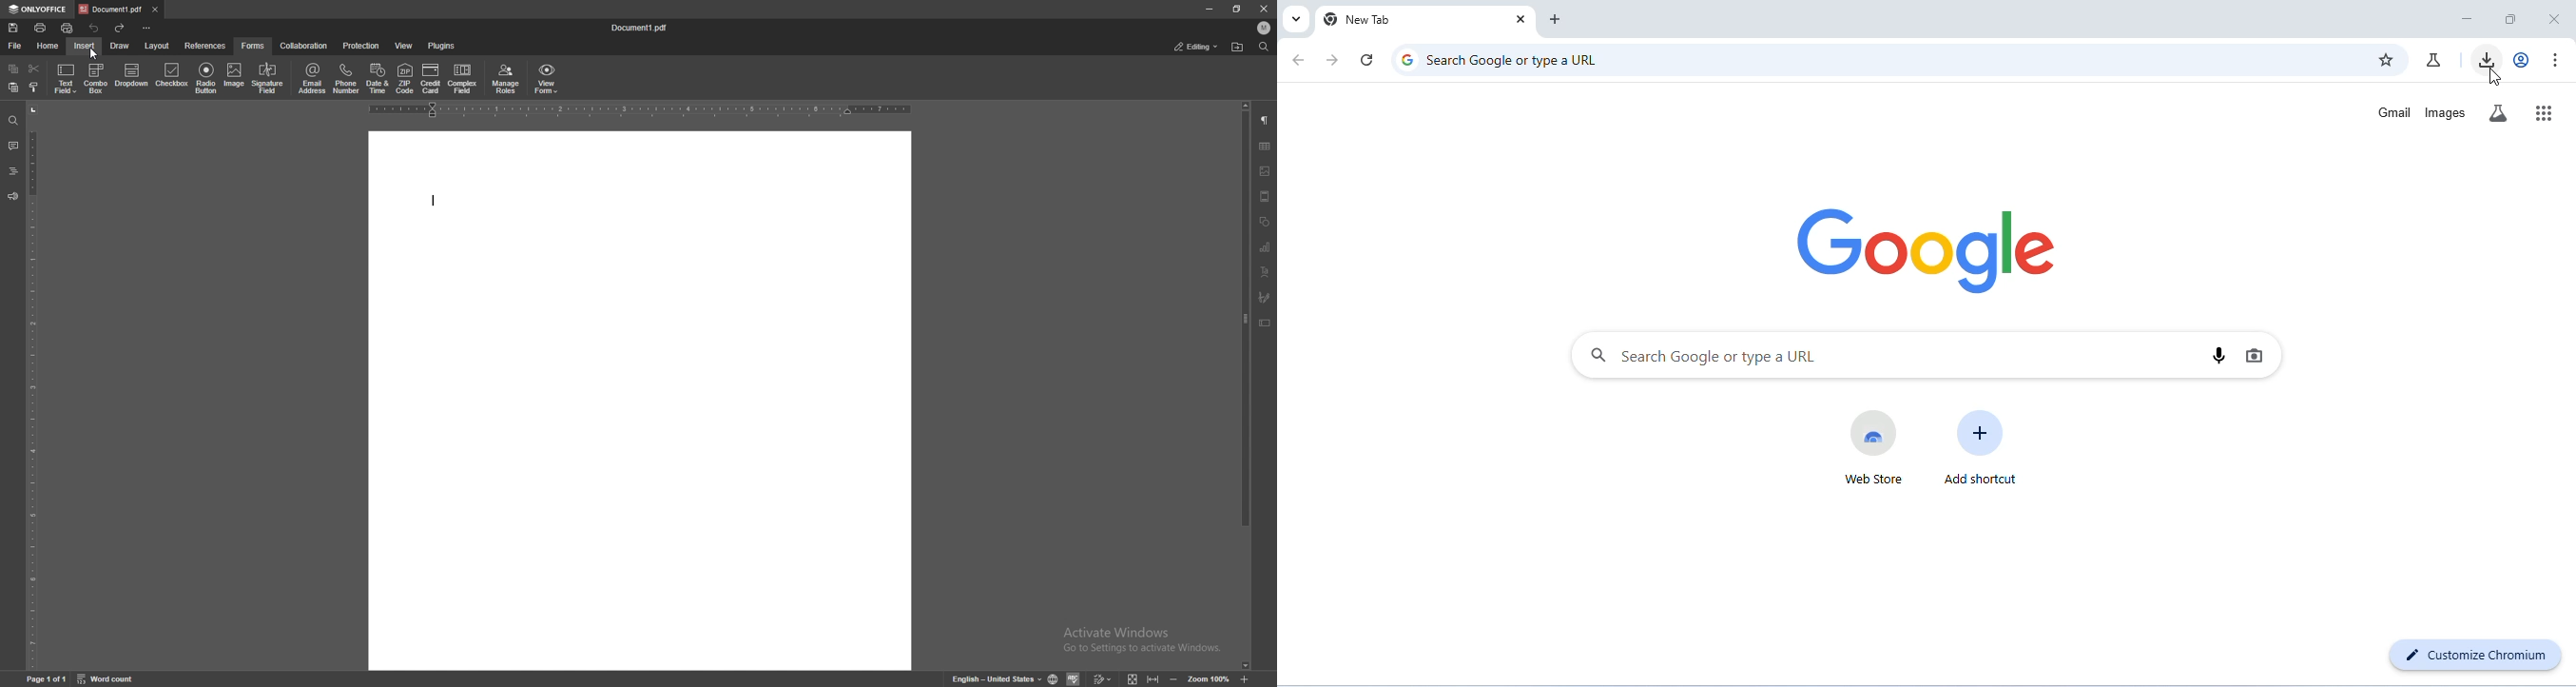 The width and height of the screenshot is (2576, 700). What do you see at coordinates (1297, 19) in the screenshot?
I see `search tabs` at bounding box center [1297, 19].